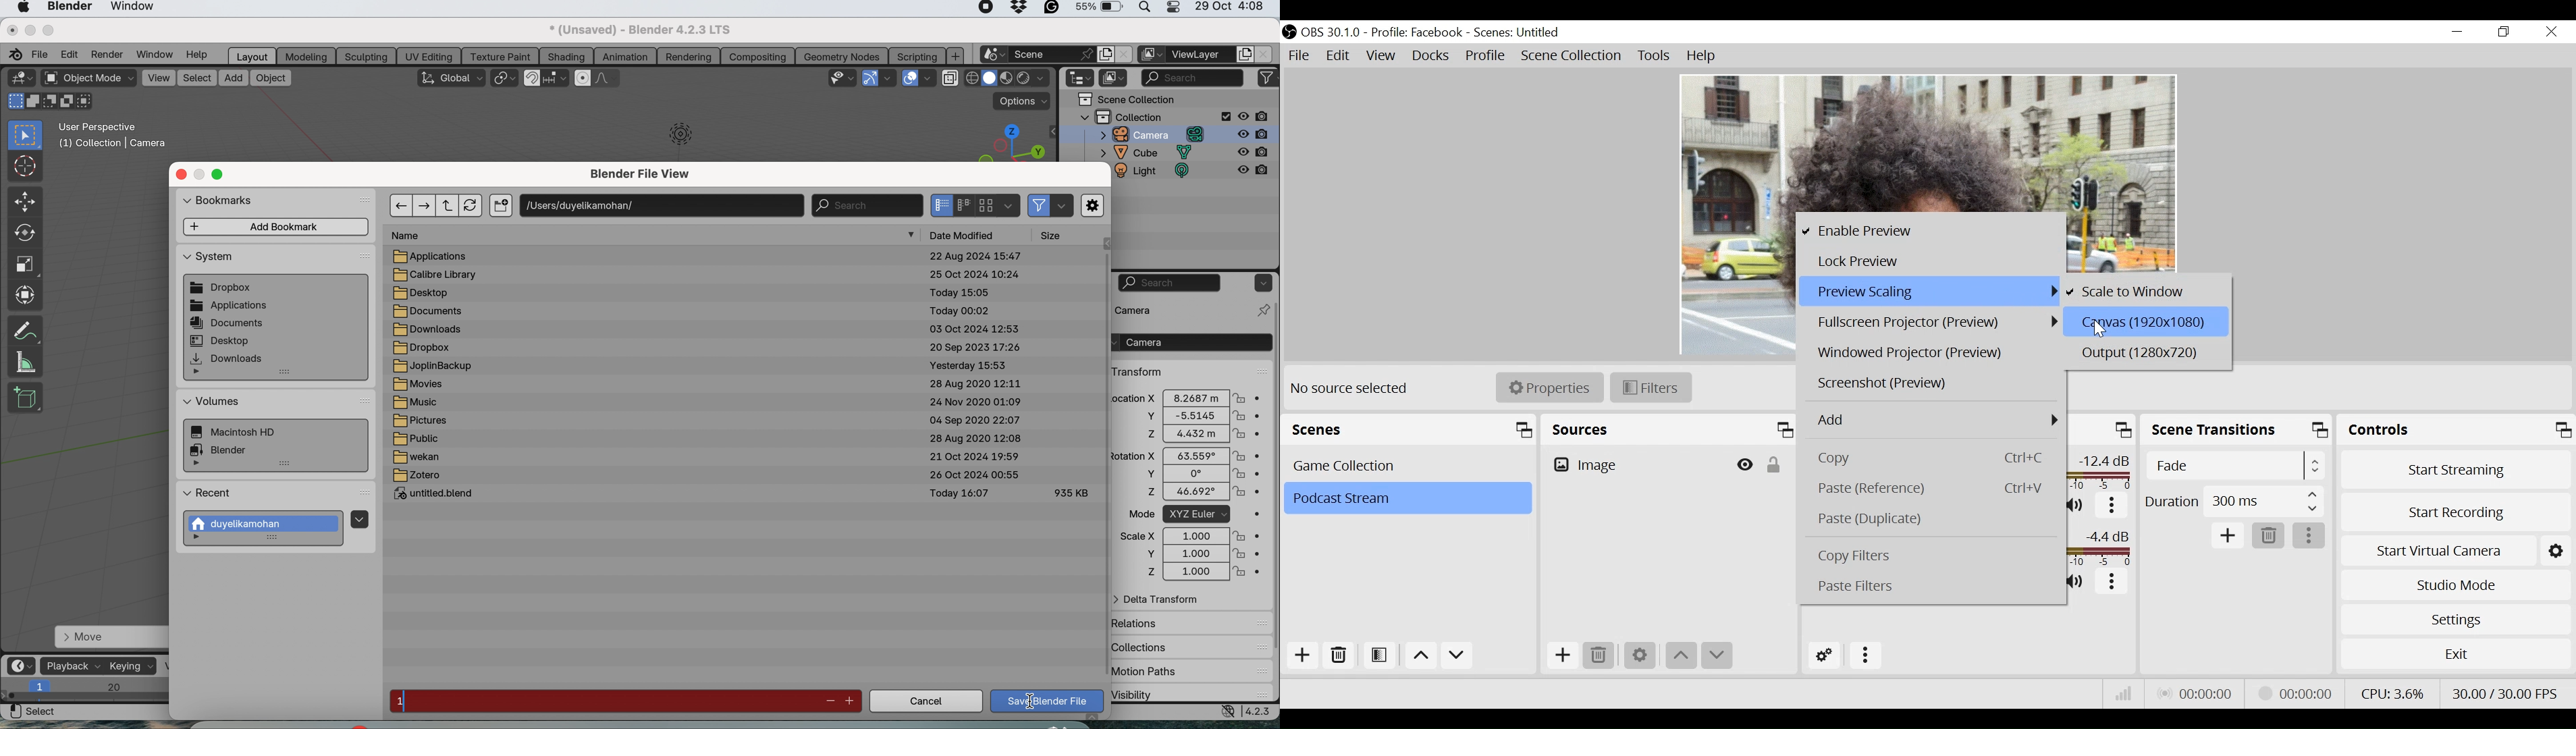 The width and height of the screenshot is (2576, 756). I want to click on Paste (Duplicate), so click(1933, 517).